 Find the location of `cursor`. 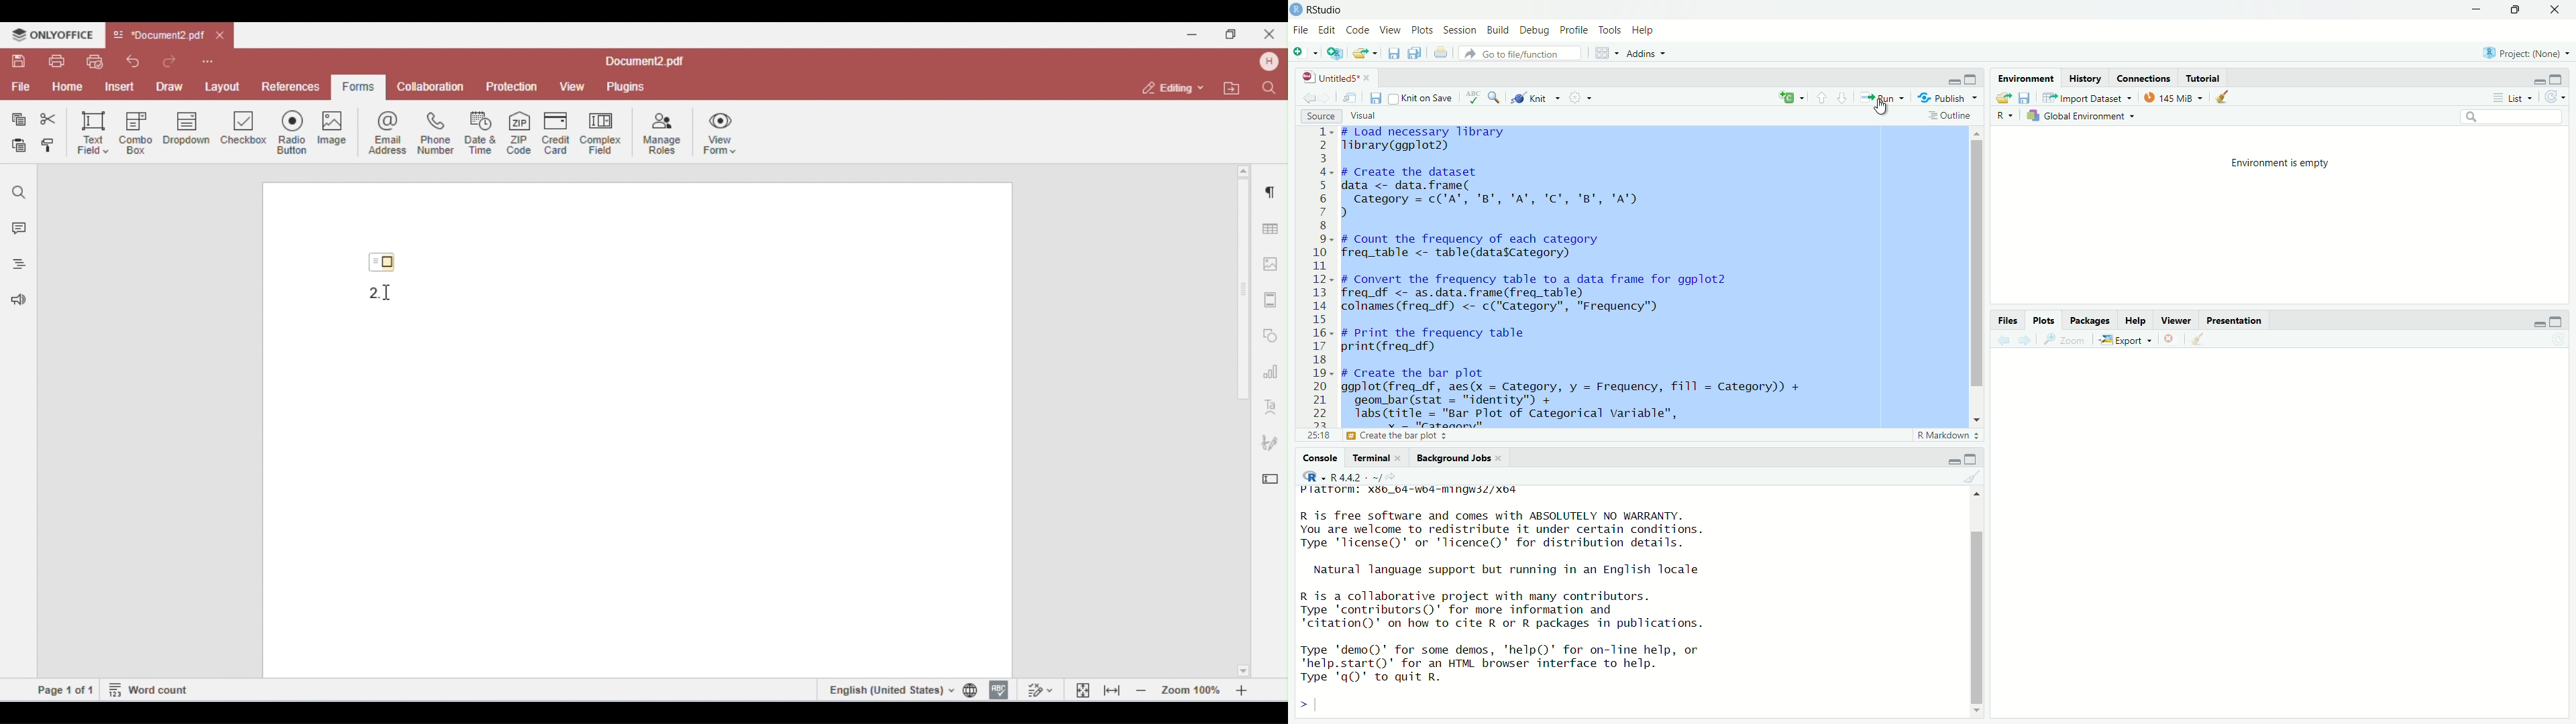

cursor is located at coordinates (1880, 107).